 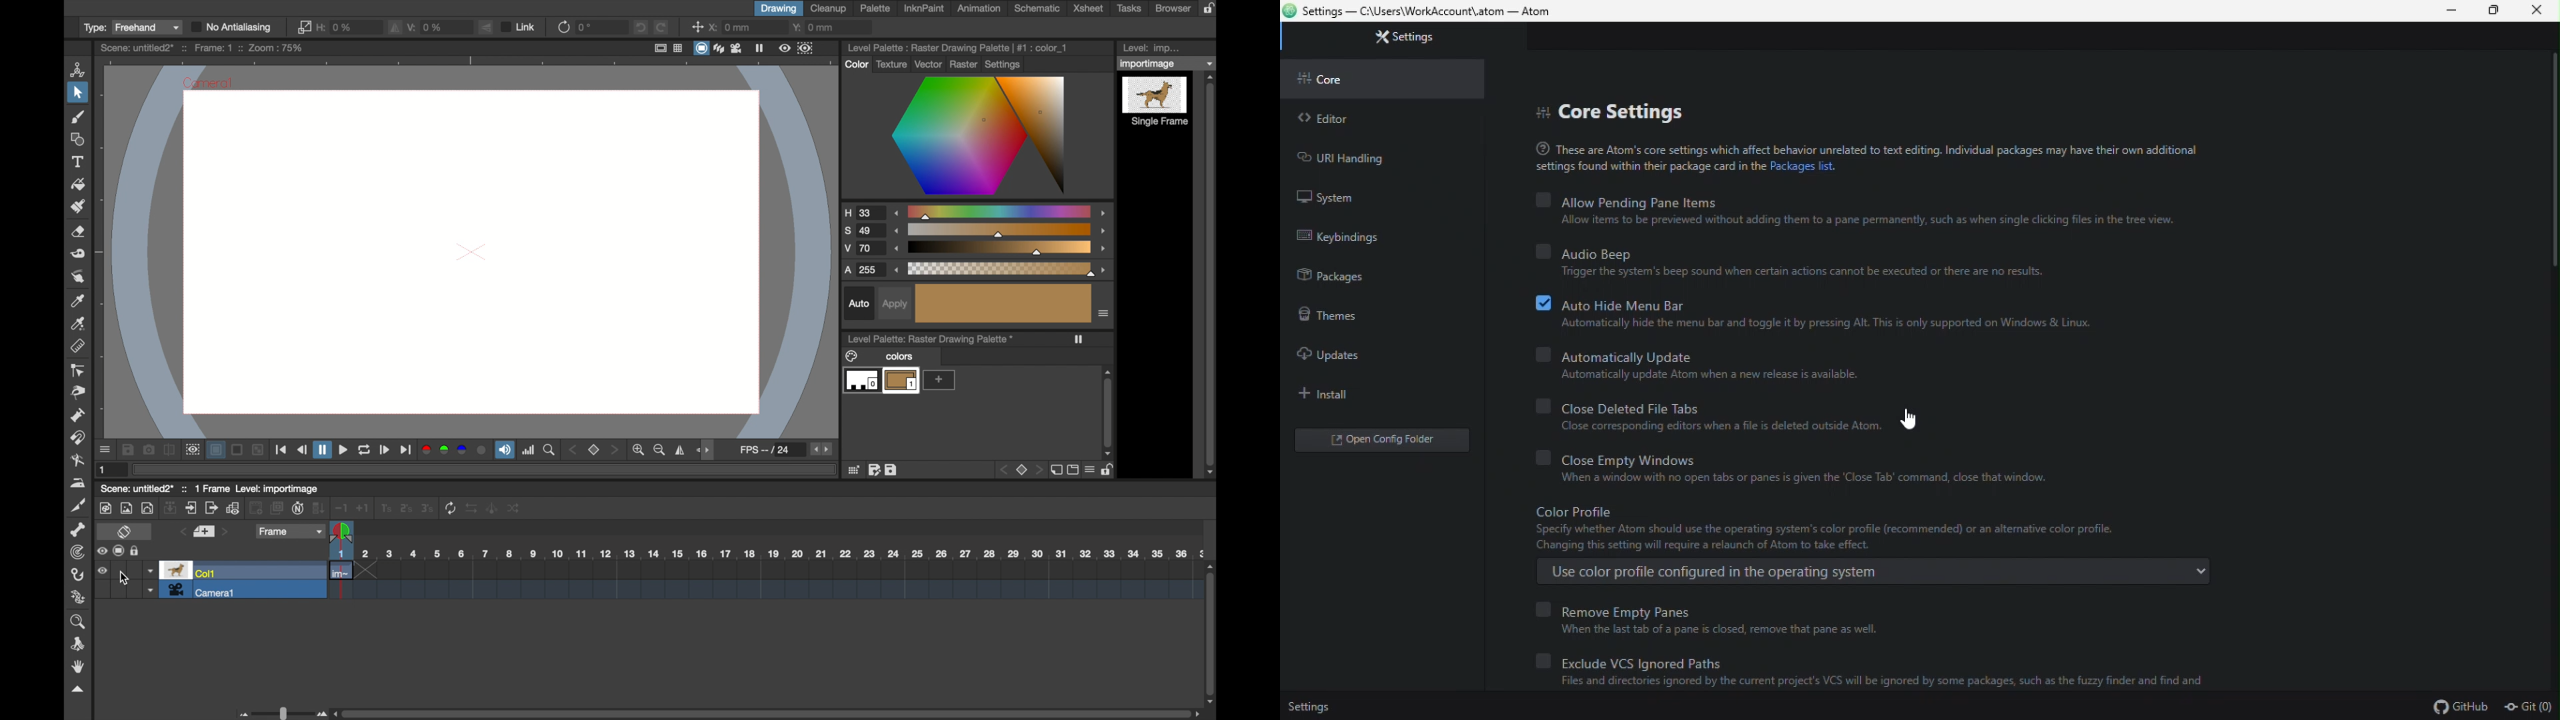 What do you see at coordinates (79, 371) in the screenshot?
I see `control point editor` at bounding box center [79, 371].